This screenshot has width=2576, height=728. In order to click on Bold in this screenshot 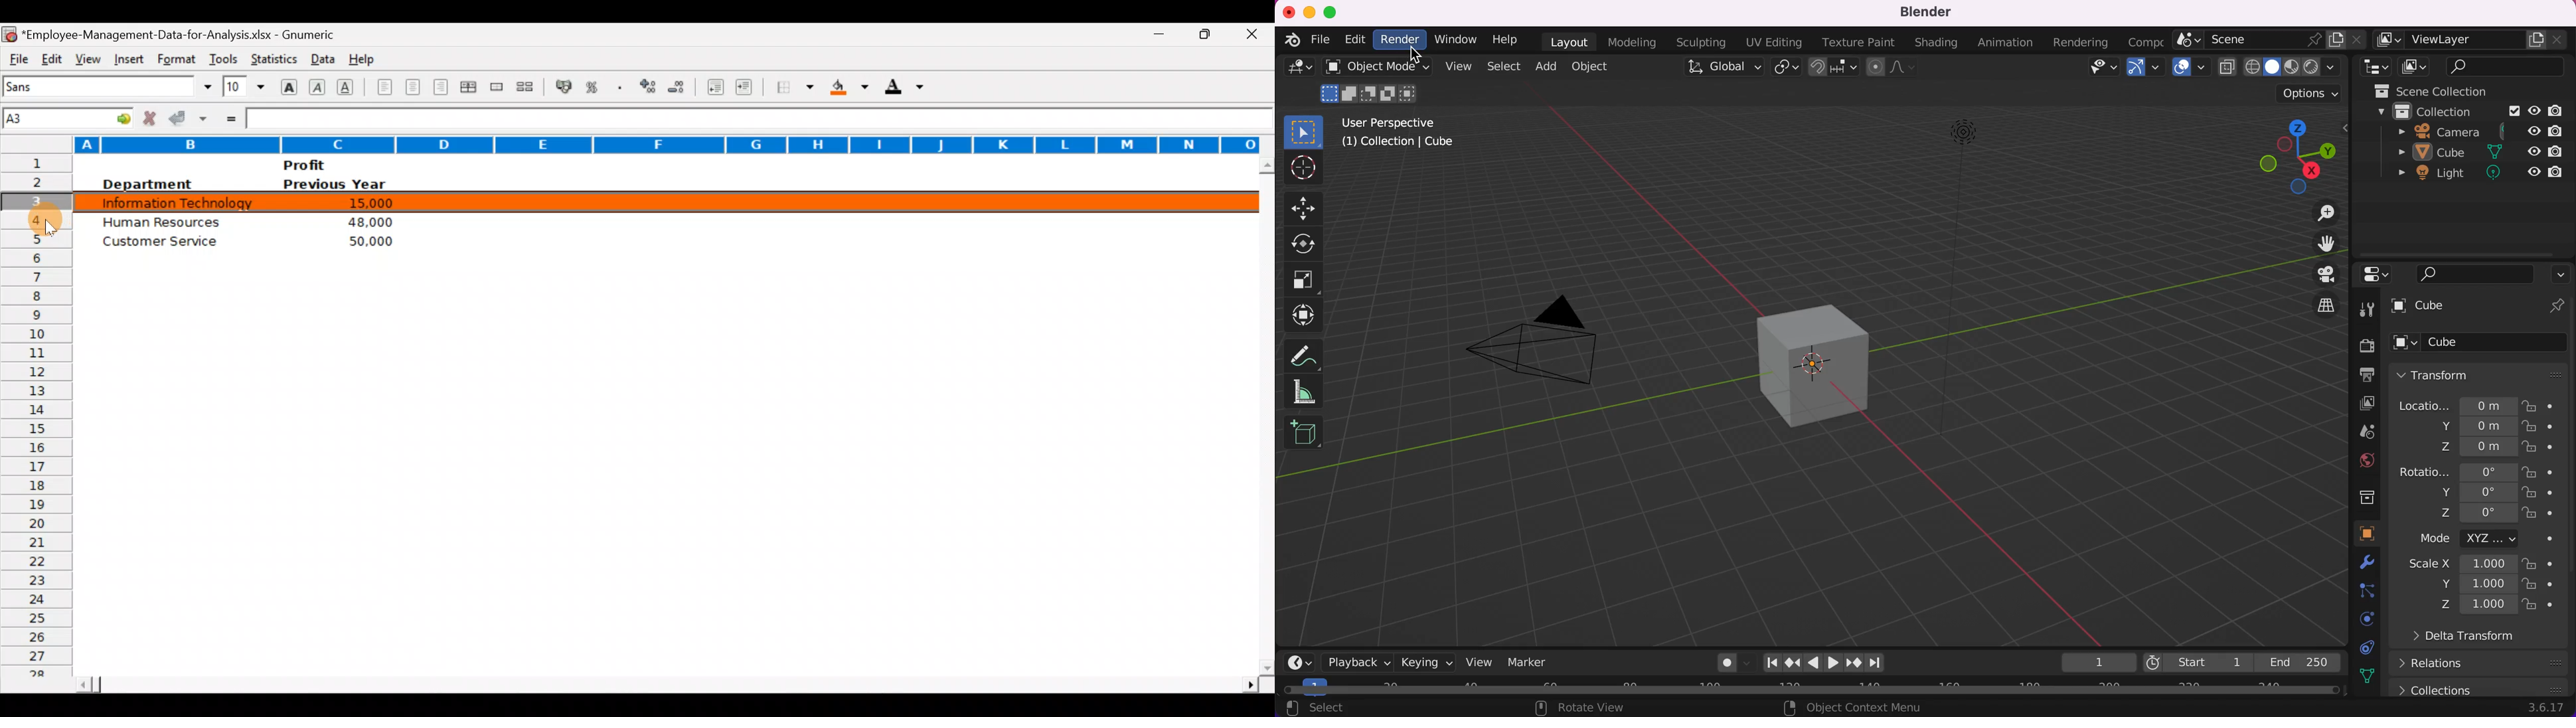, I will do `click(287, 86)`.